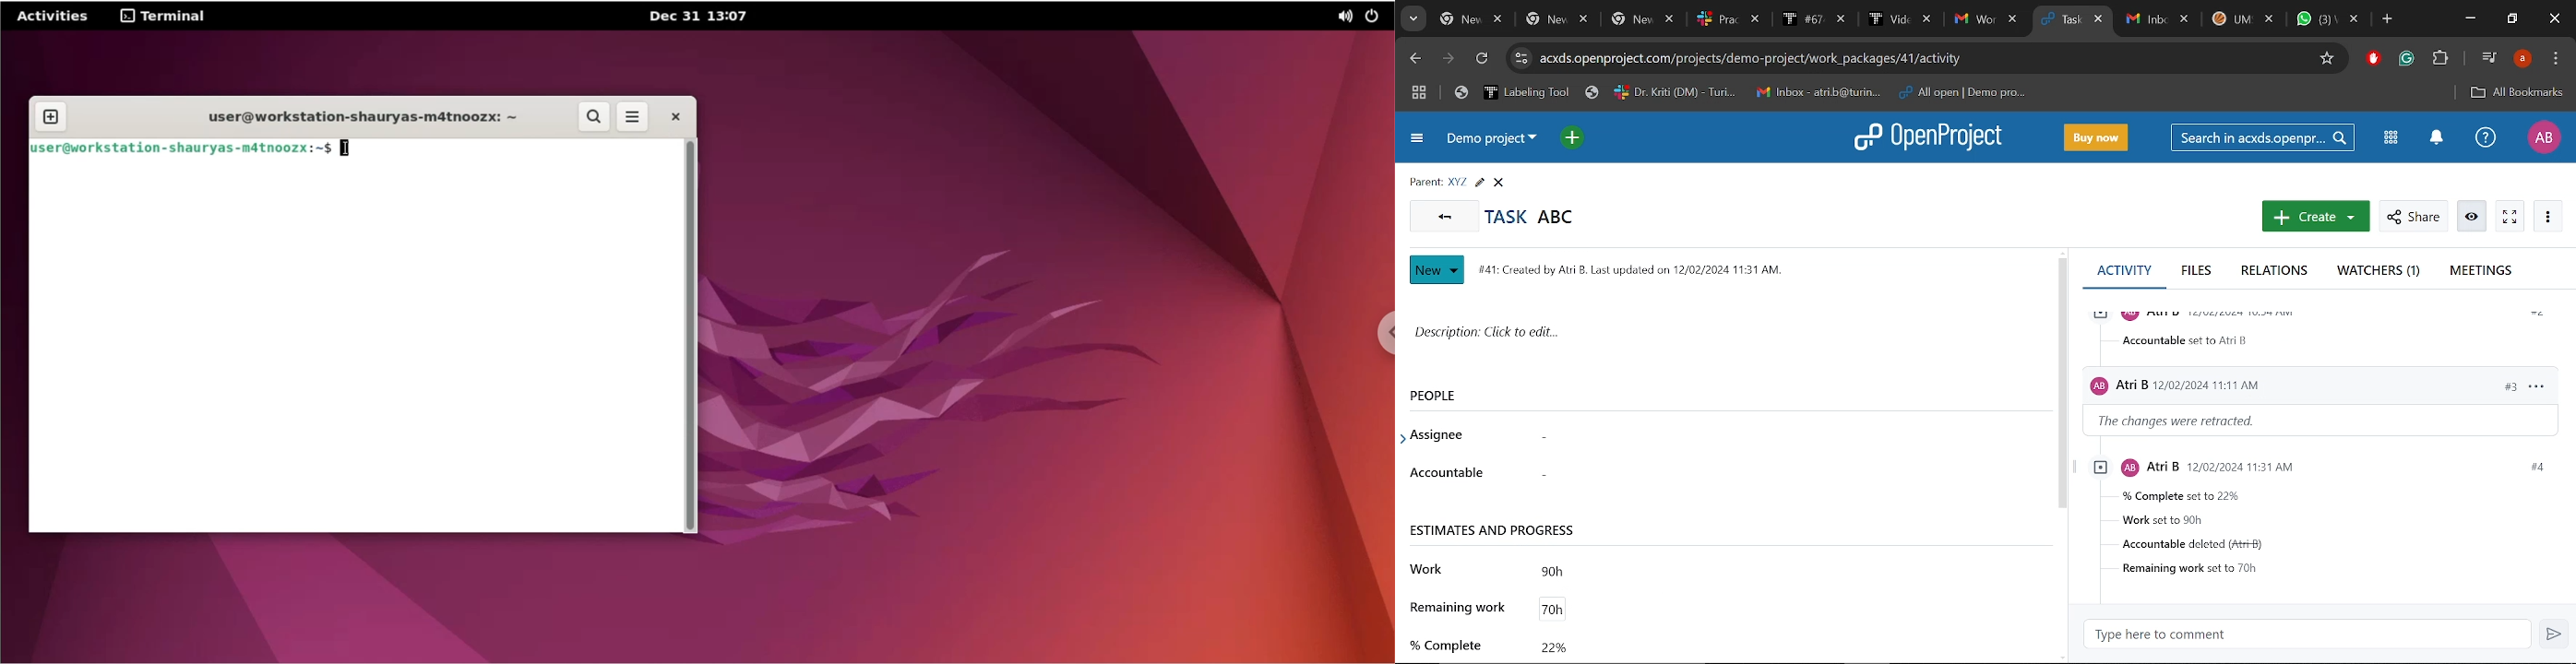 The image size is (2576, 672). What do you see at coordinates (1536, 216) in the screenshot?
I see `Current task name` at bounding box center [1536, 216].